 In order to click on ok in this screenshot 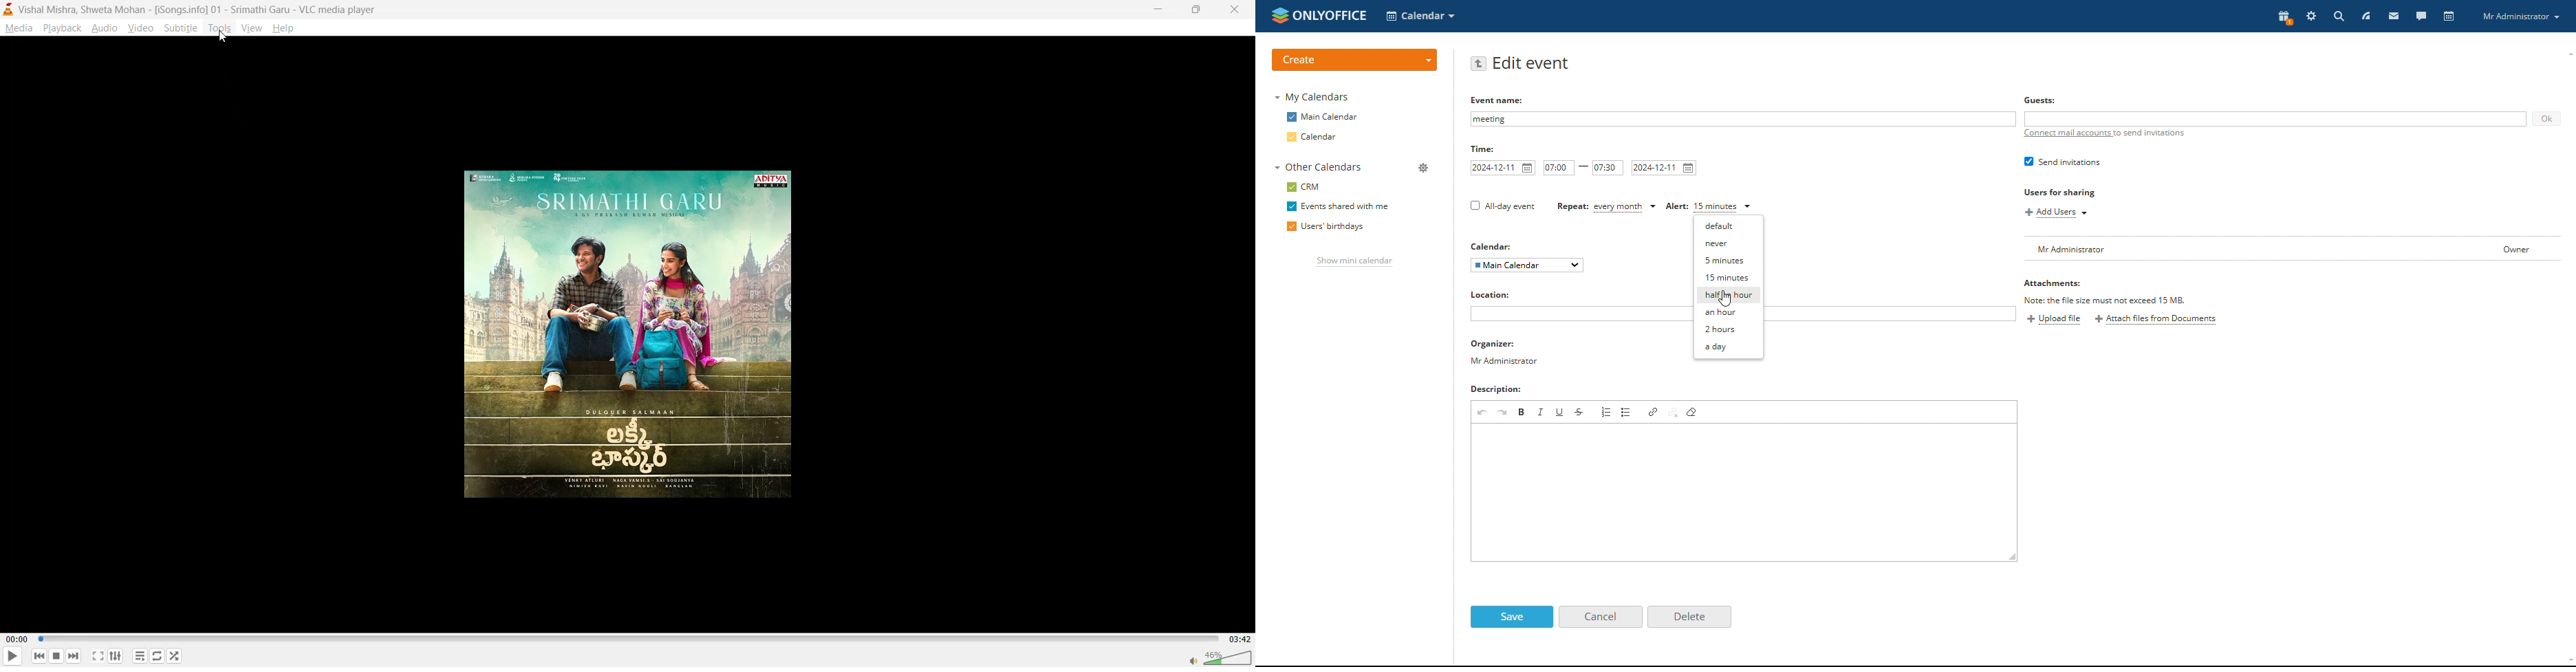, I will do `click(2546, 117)`.